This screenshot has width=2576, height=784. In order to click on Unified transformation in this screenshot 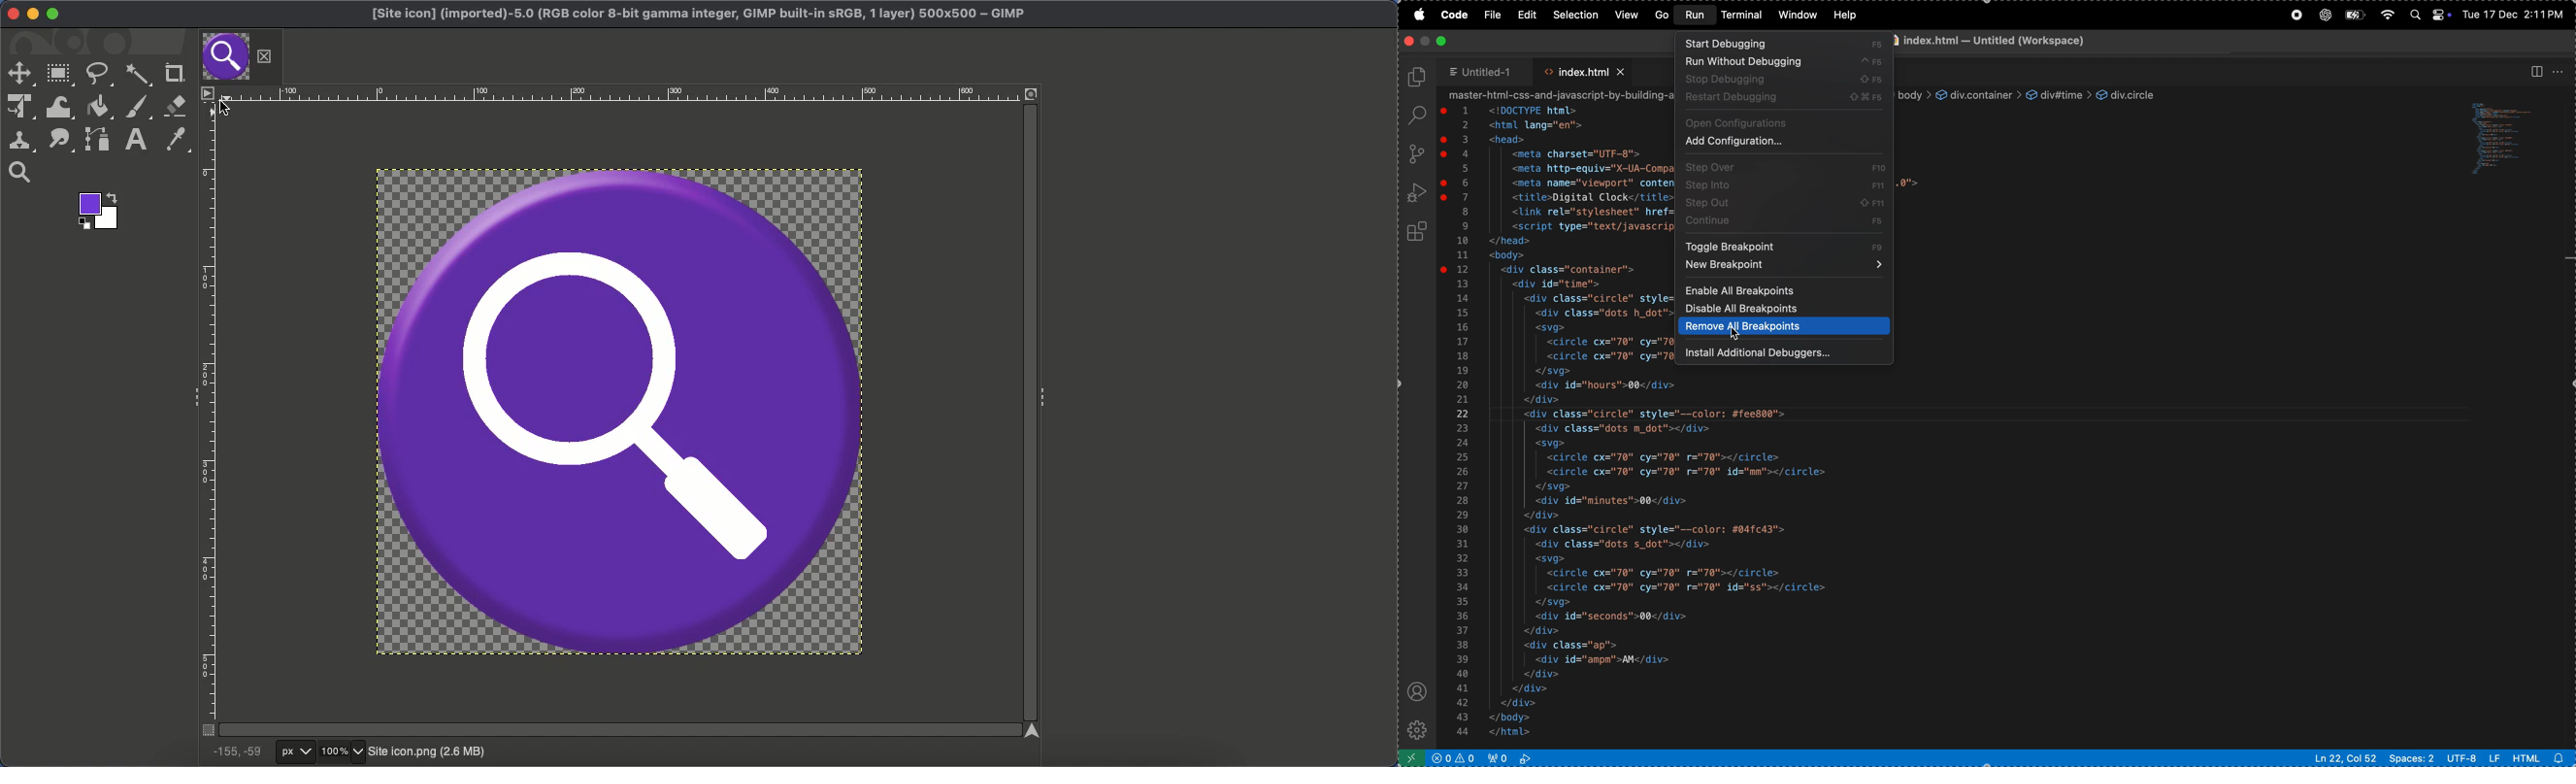, I will do `click(18, 108)`.